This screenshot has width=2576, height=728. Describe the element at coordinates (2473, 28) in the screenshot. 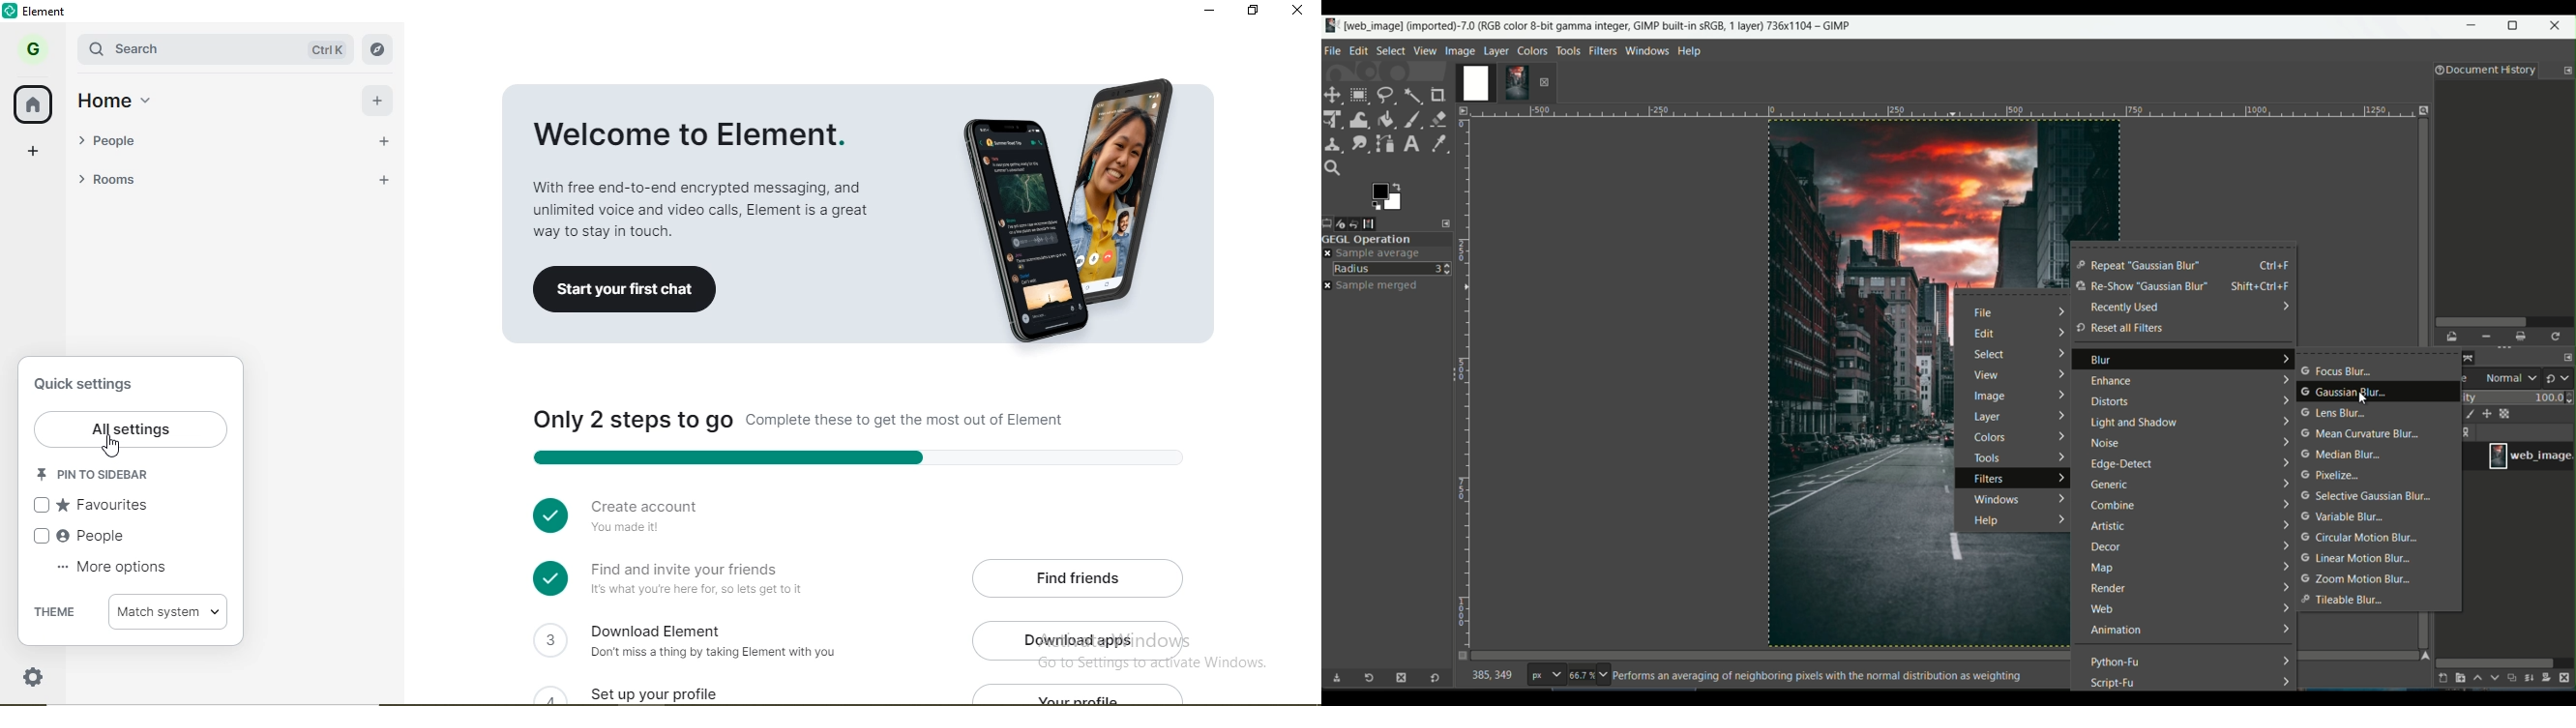

I see `minimize` at that location.